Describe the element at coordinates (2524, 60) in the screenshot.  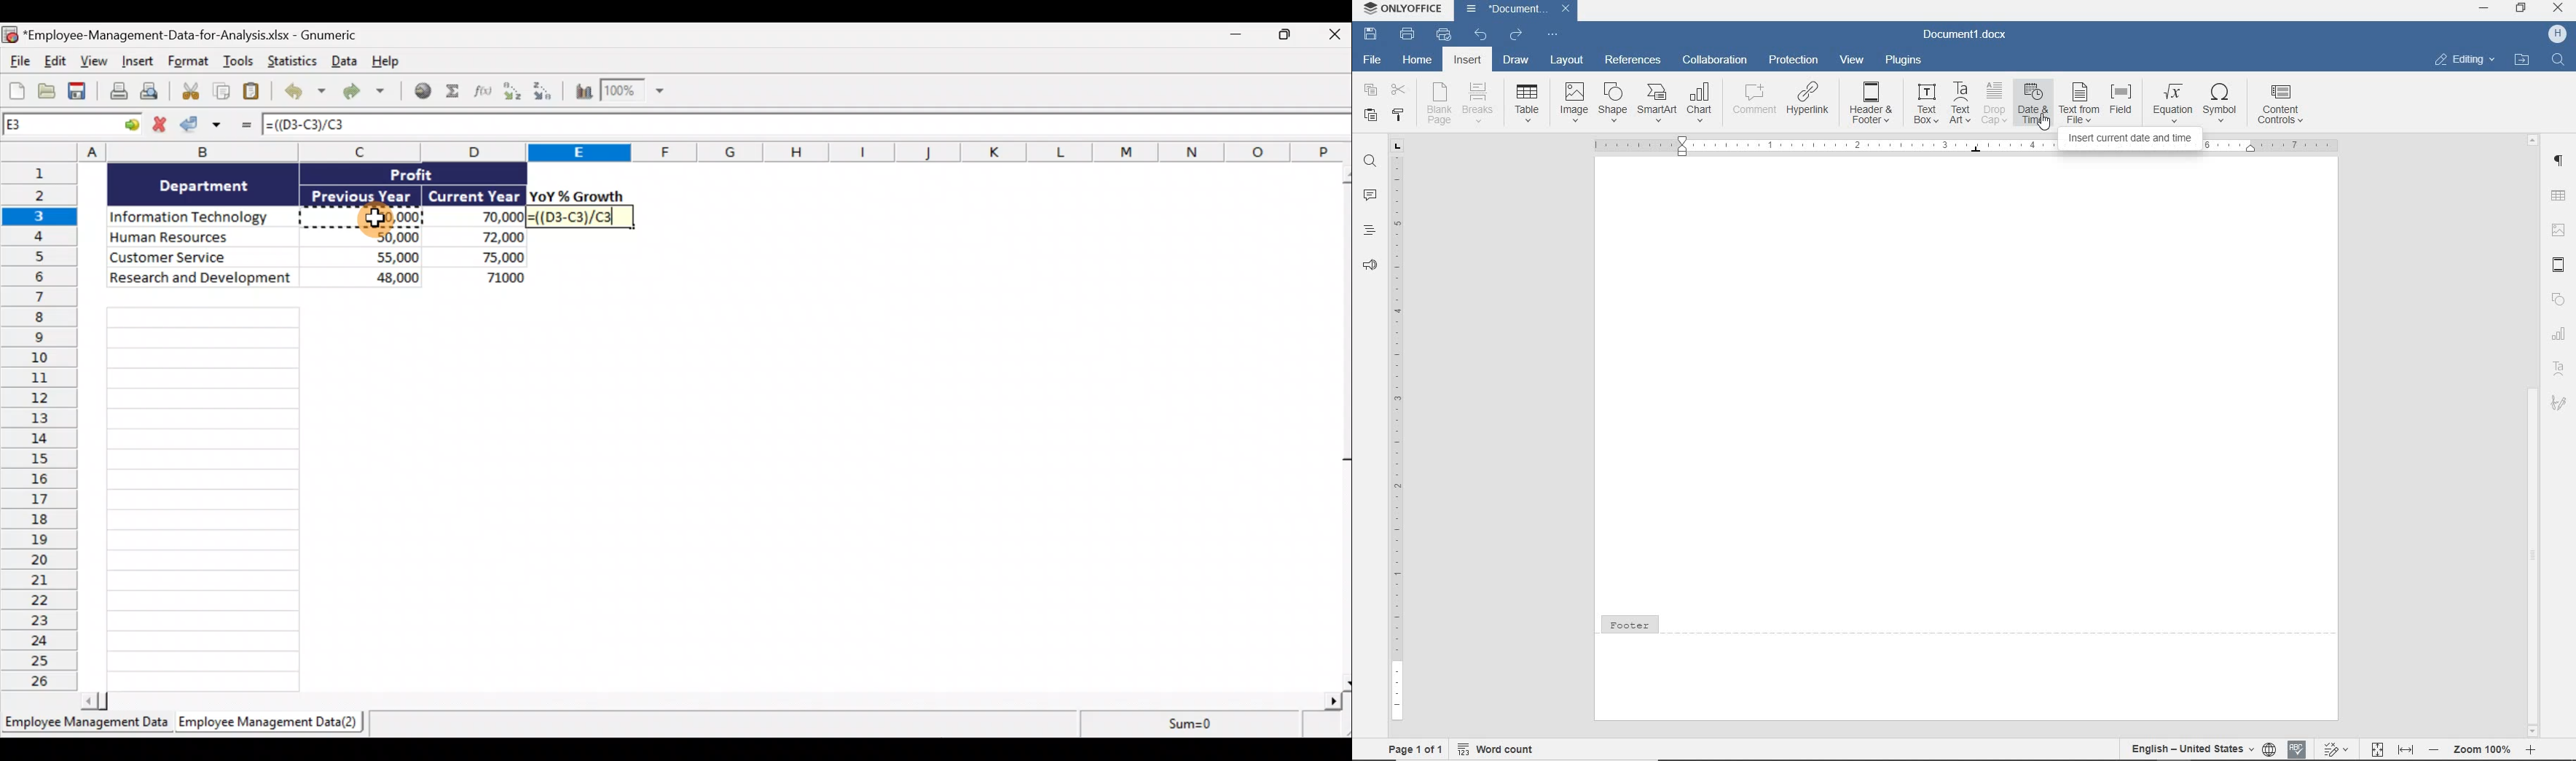
I see `open file location` at that location.